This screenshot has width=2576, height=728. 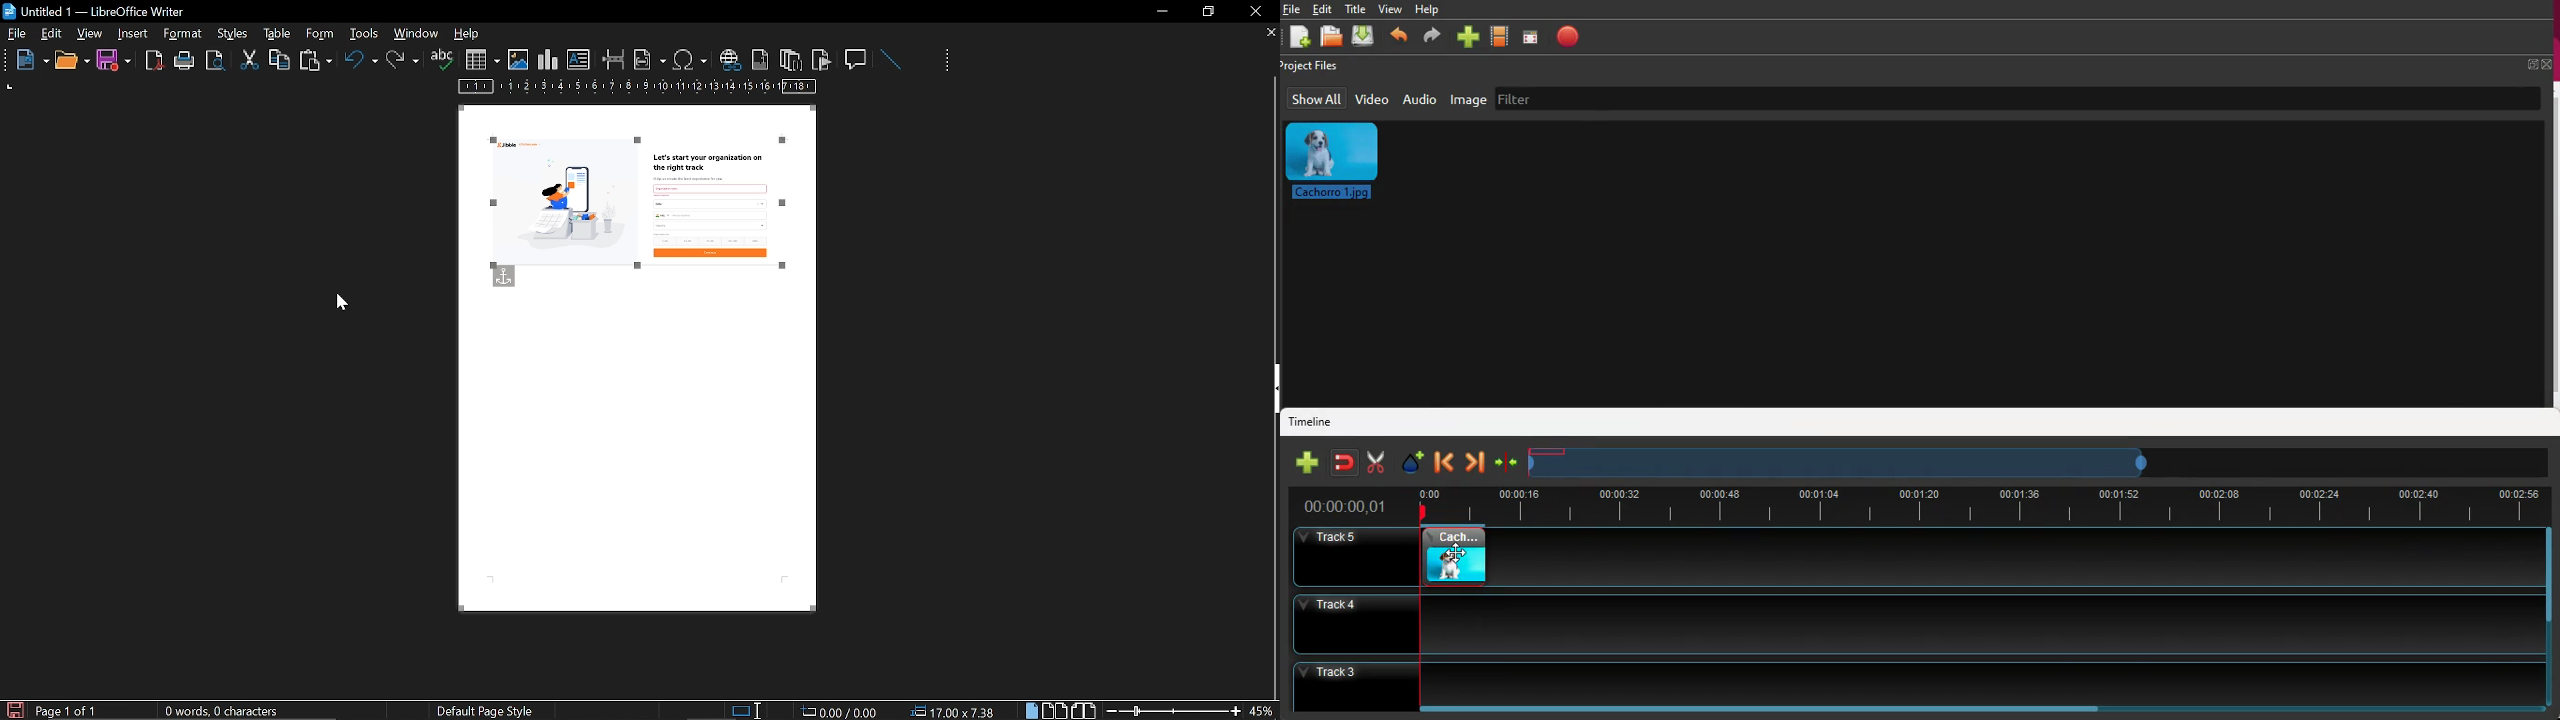 I want to click on toggle print preview, so click(x=218, y=61).